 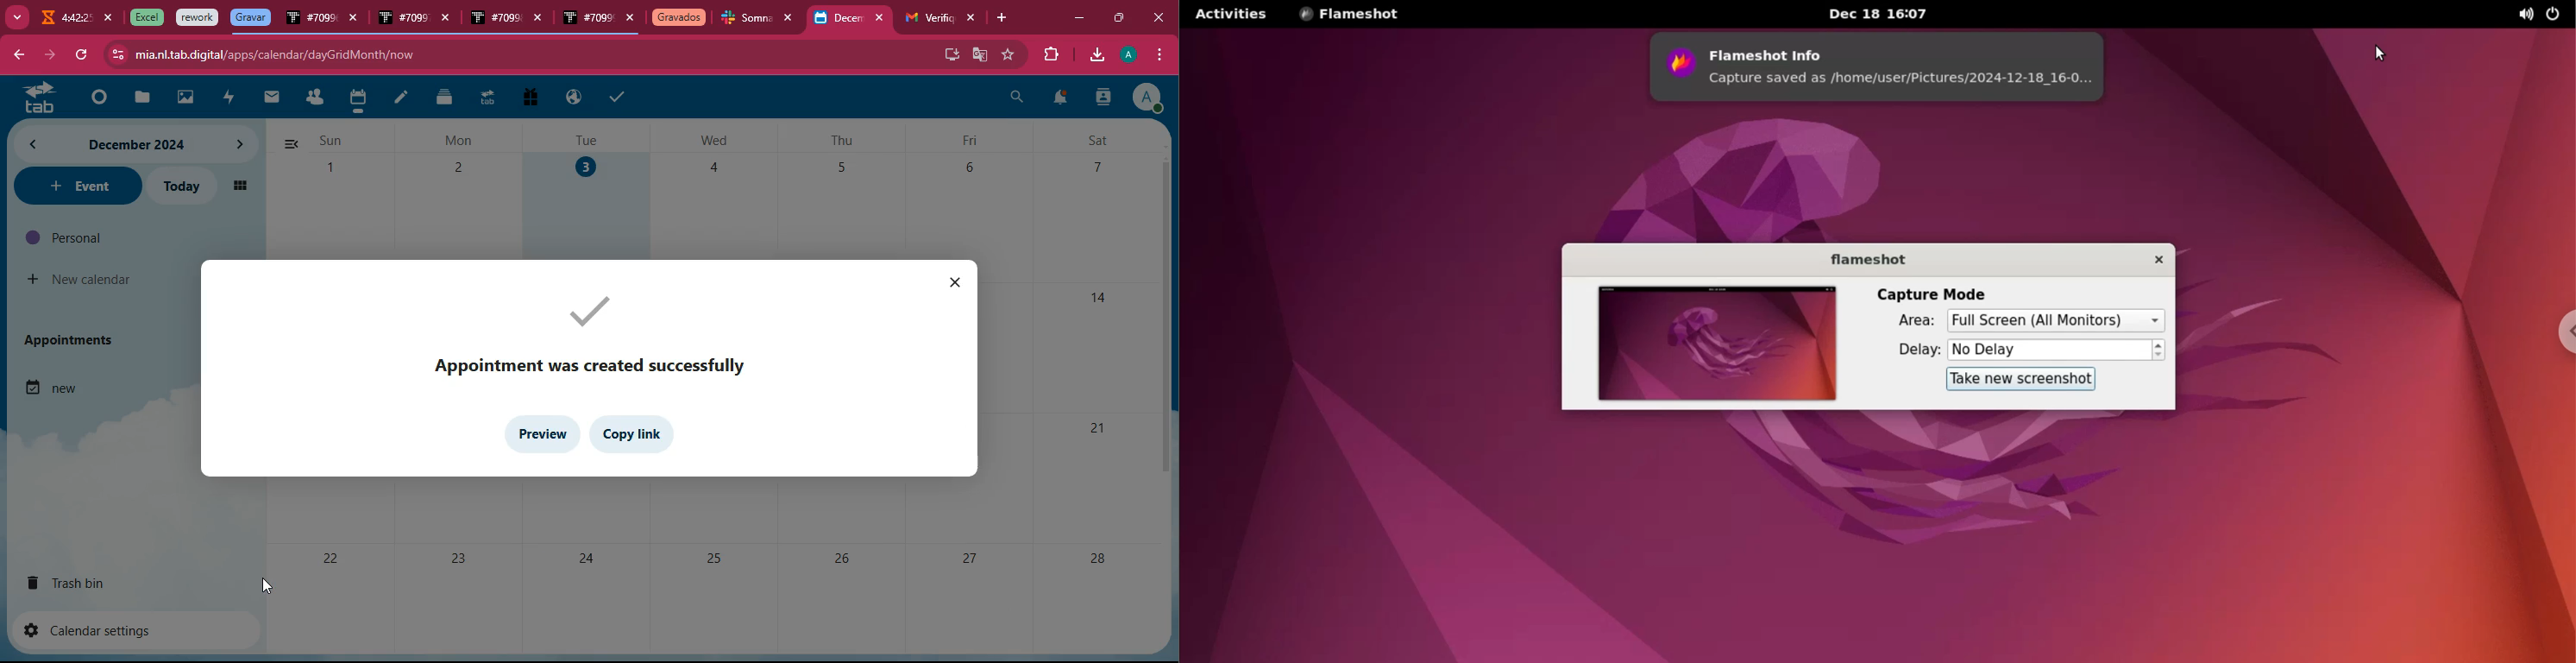 I want to click on maximize, so click(x=1117, y=16).